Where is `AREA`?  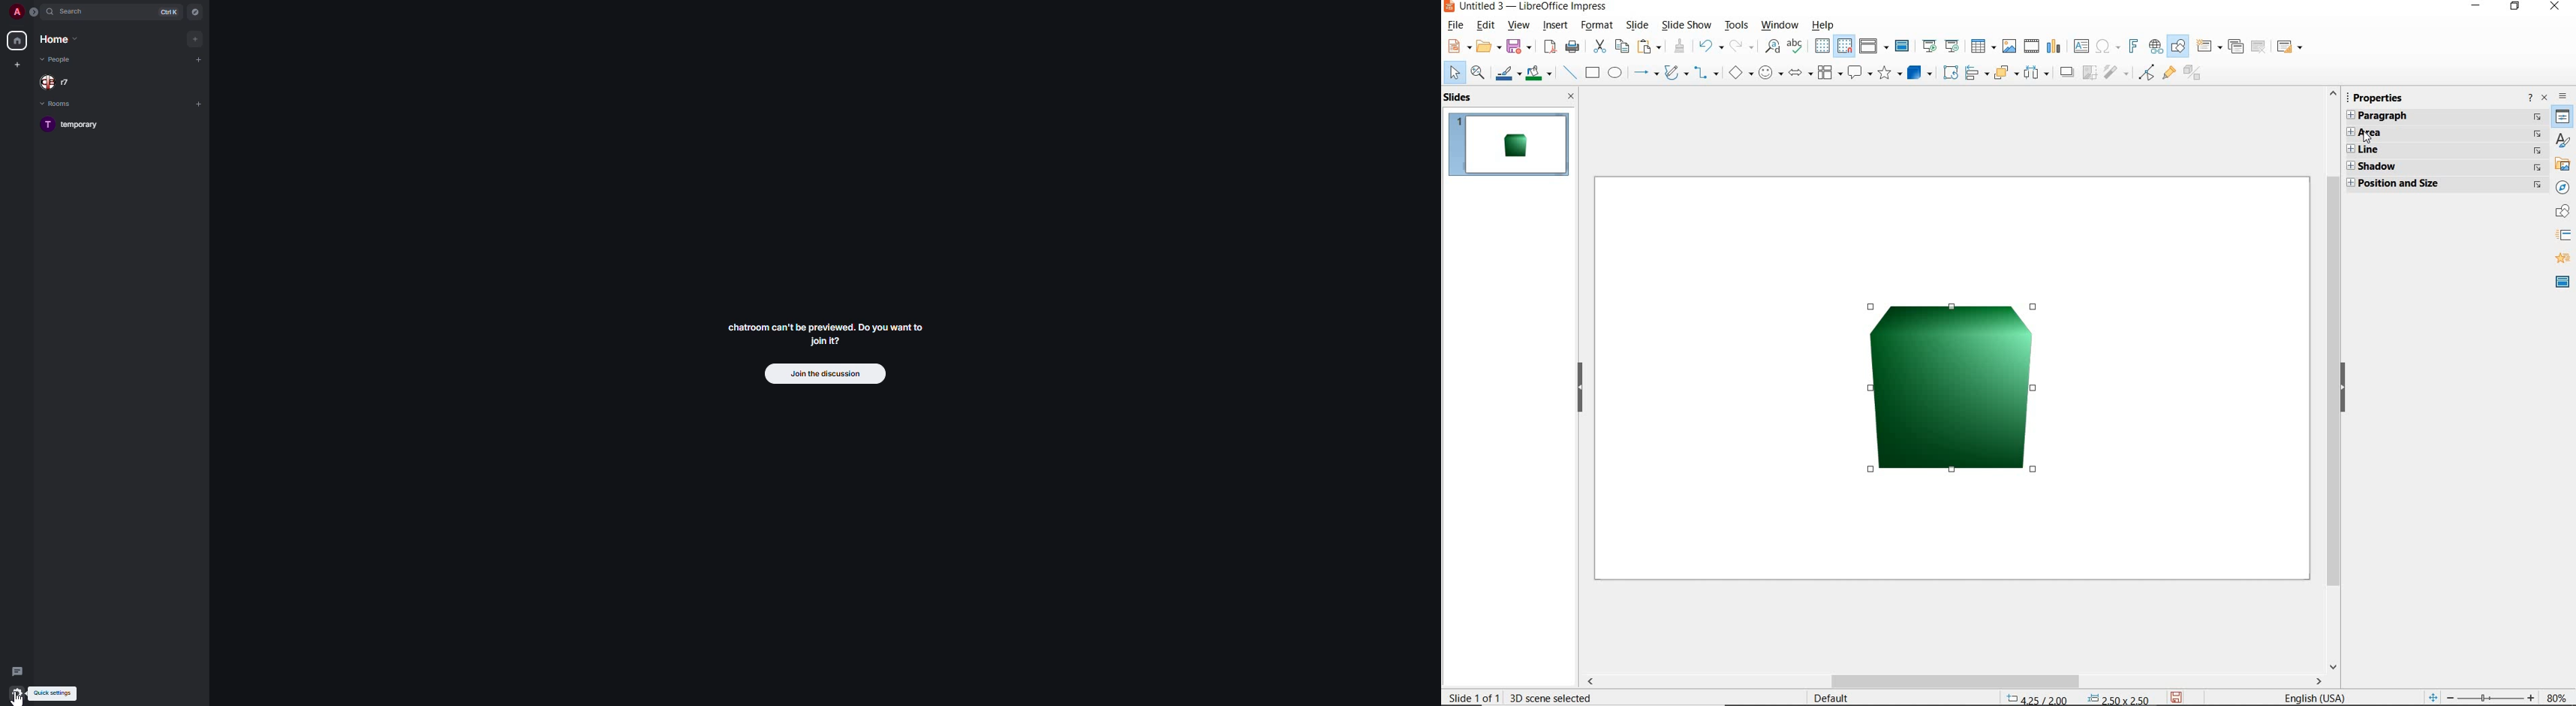
AREA is located at coordinates (2446, 134).